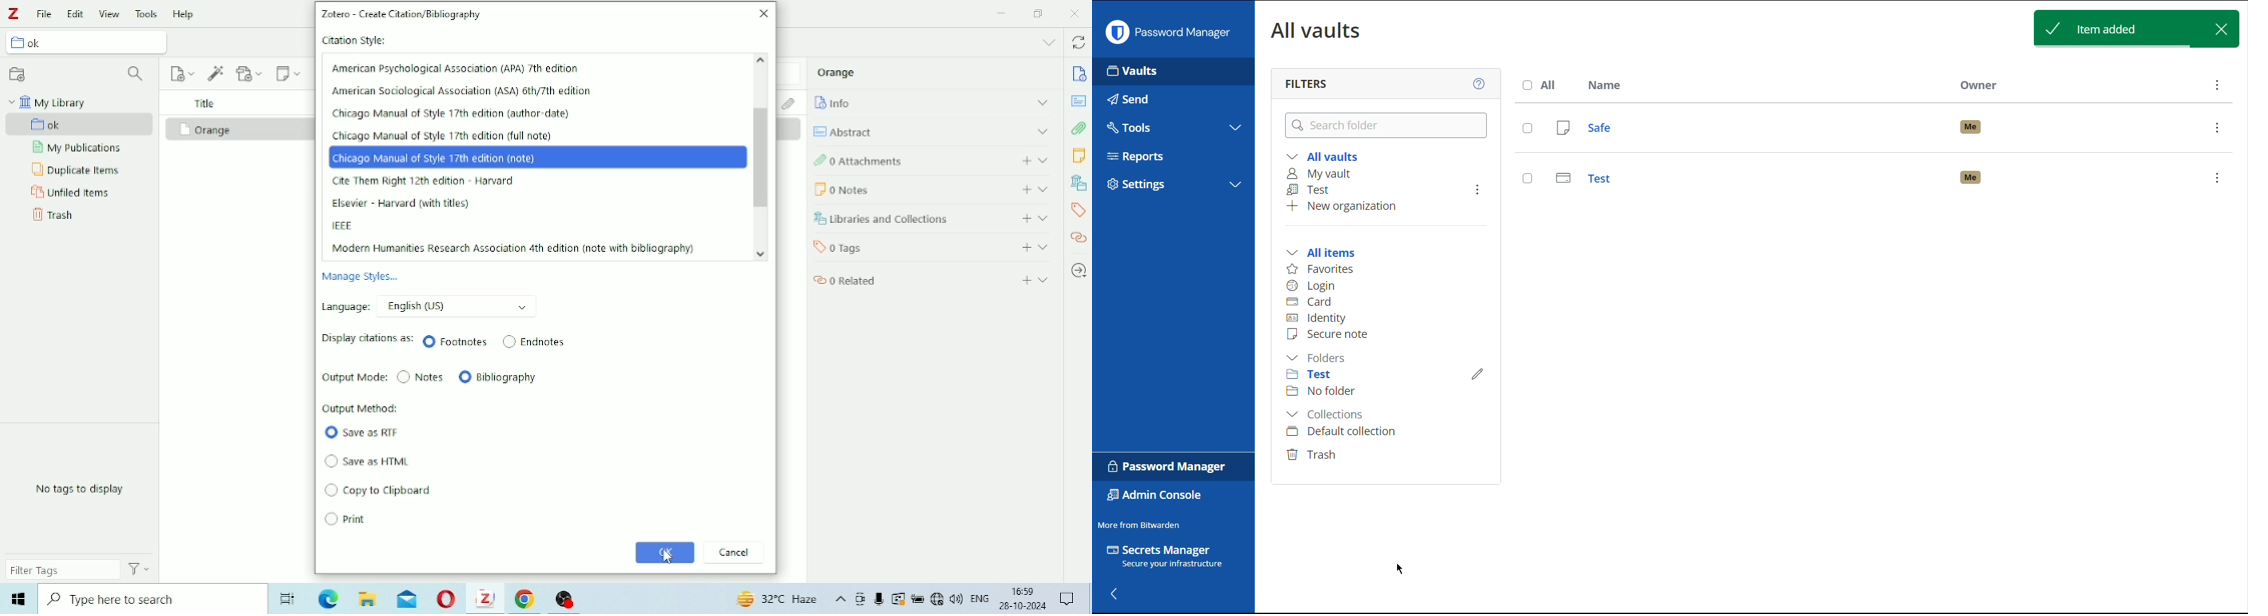 This screenshot has height=616, width=2268. What do you see at coordinates (1172, 559) in the screenshot?
I see `Secrets Manager` at bounding box center [1172, 559].